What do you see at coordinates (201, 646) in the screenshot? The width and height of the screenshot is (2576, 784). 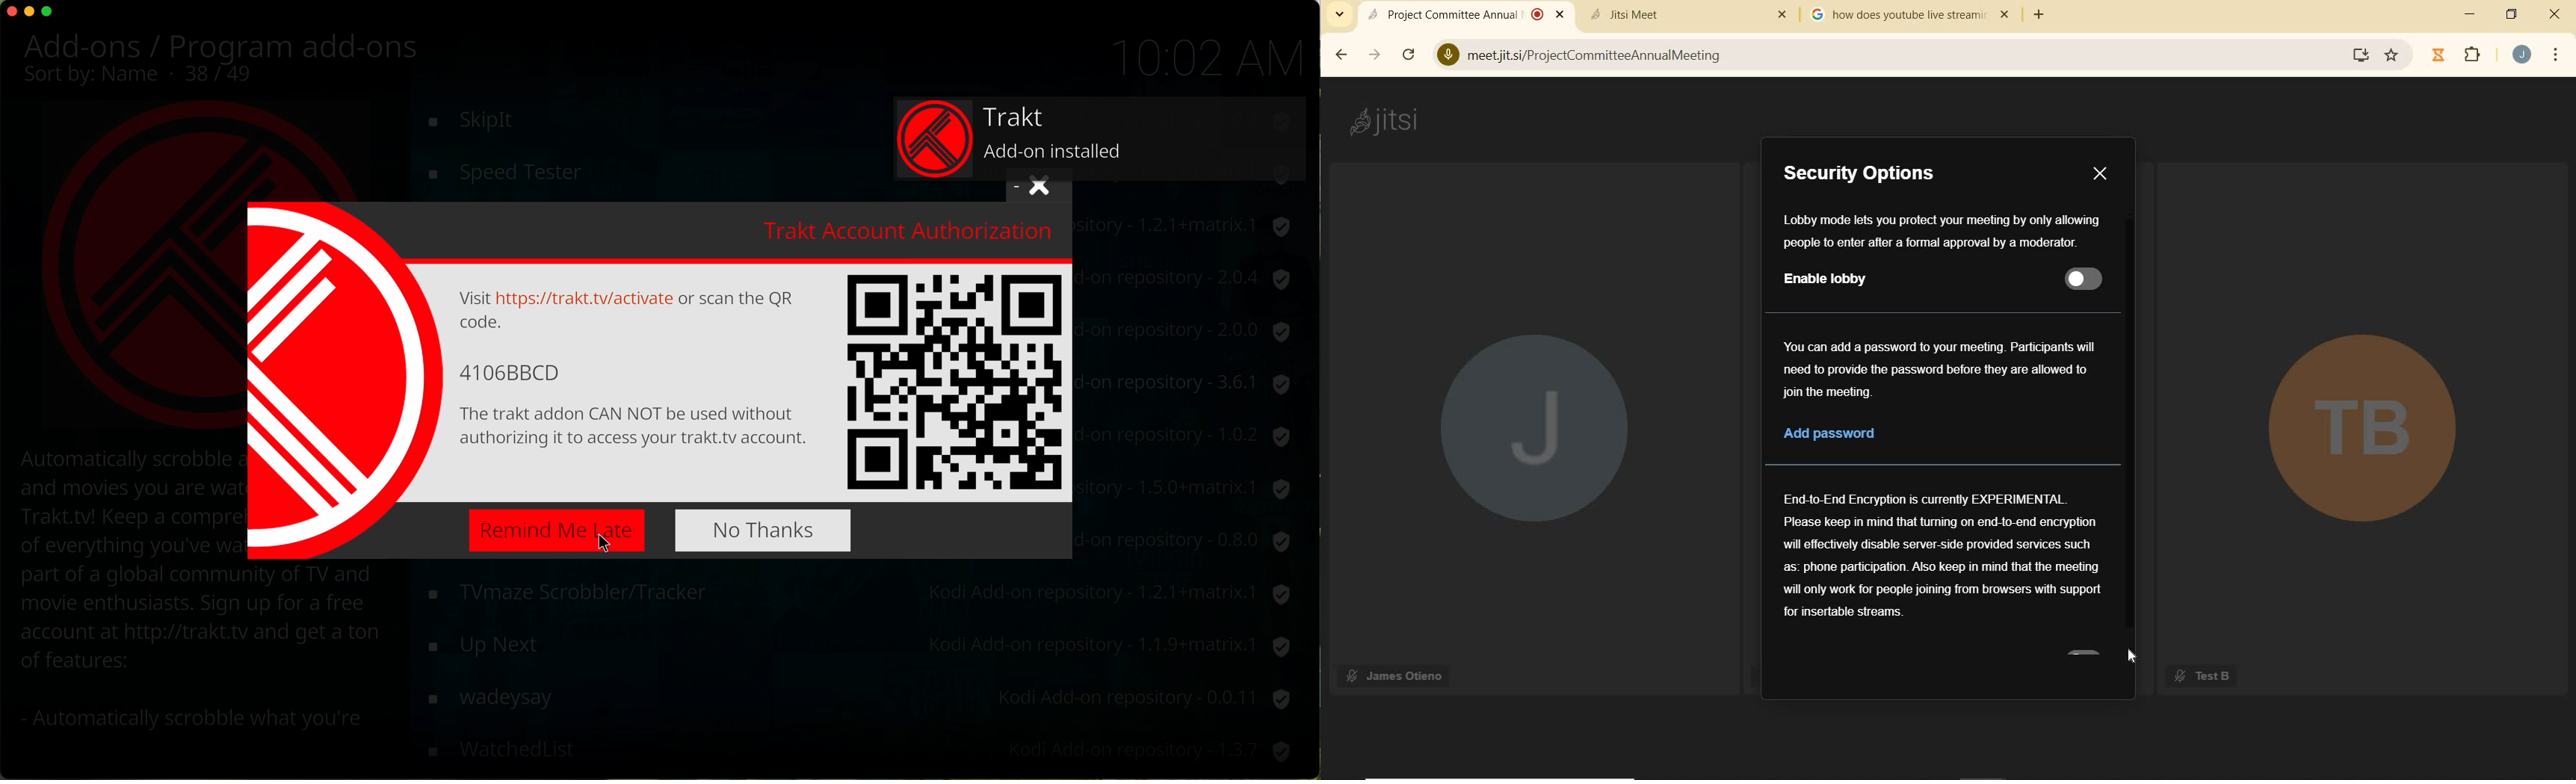 I see `description` at bounding box center [201, 646].